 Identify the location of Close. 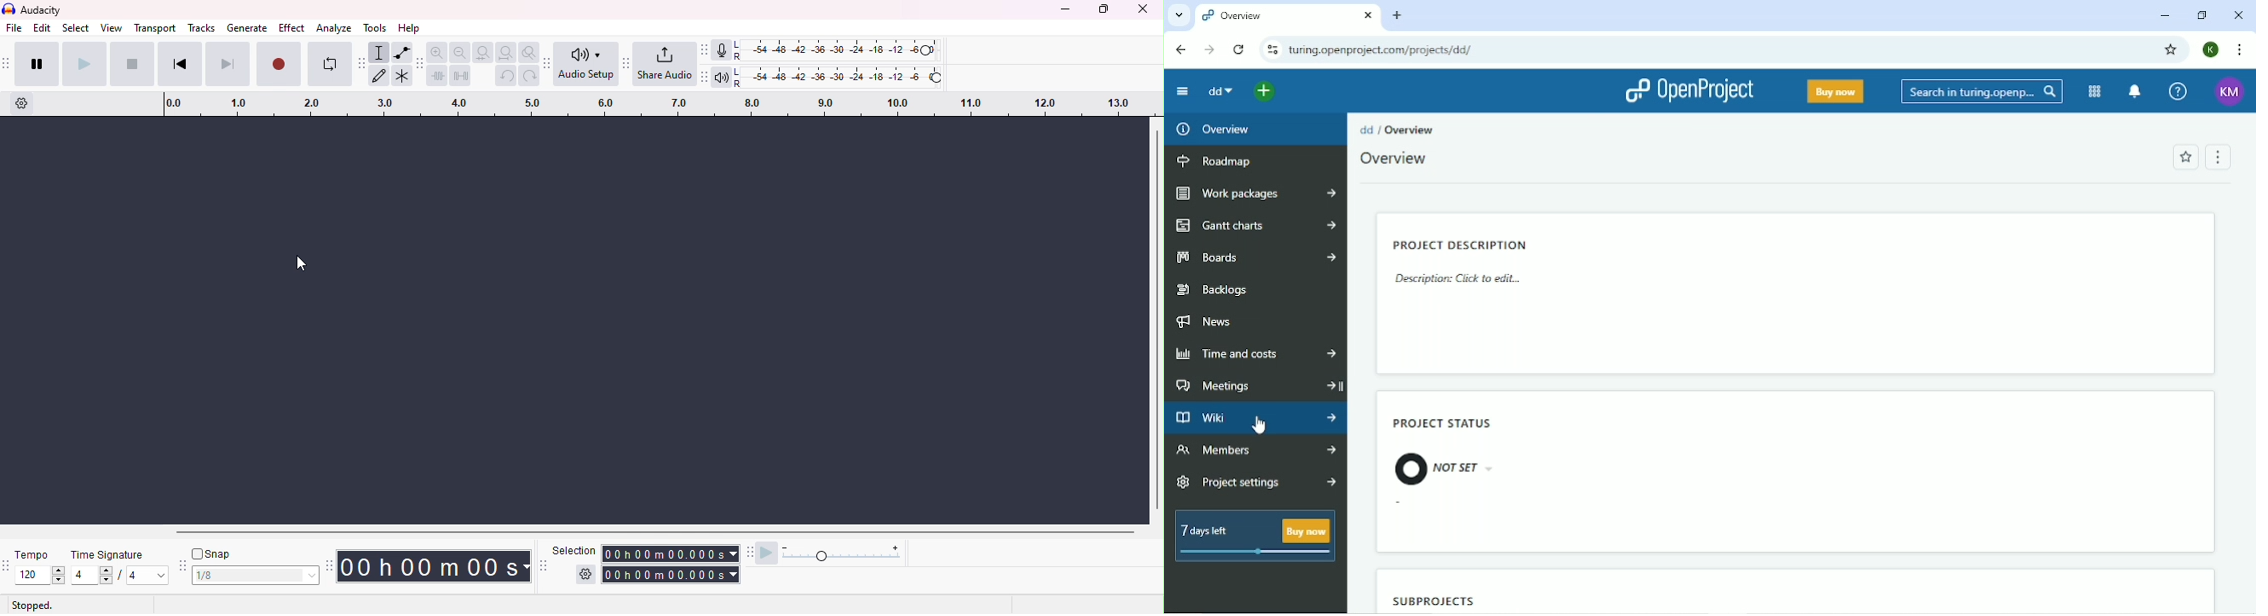
(2238, 17).